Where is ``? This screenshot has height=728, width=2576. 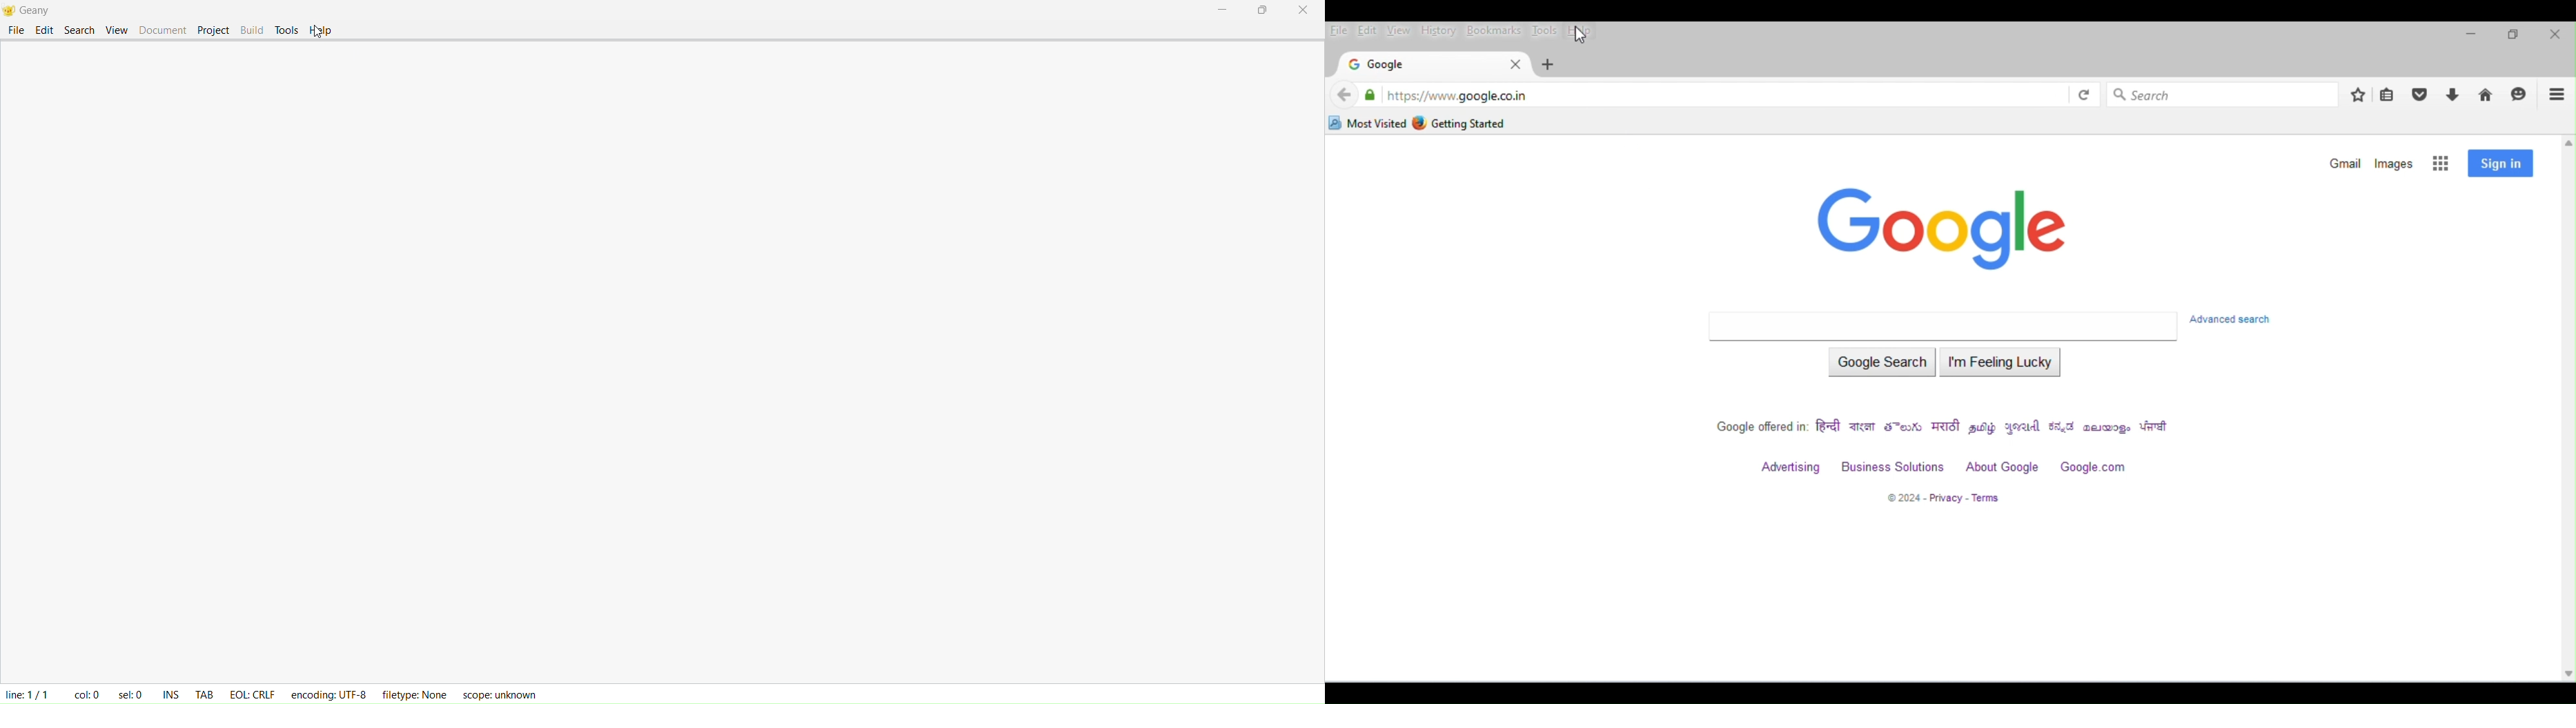
 is located at coordinates (2064, 428).